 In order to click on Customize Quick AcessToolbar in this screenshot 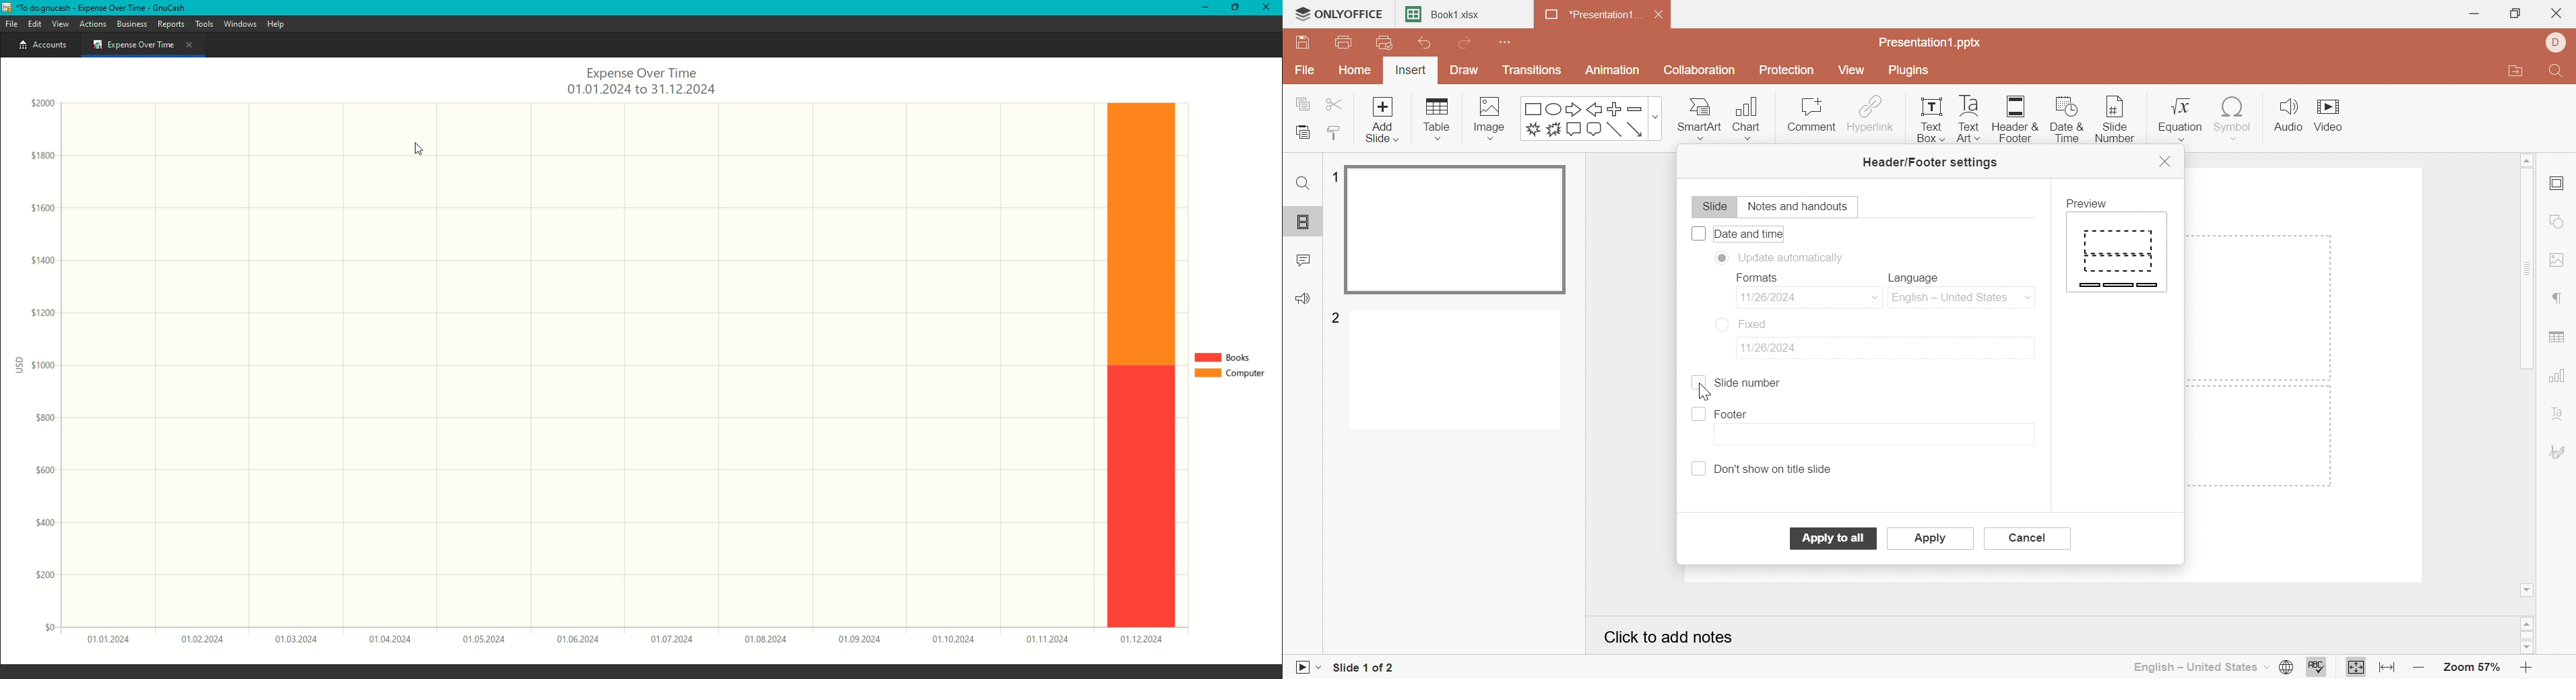, I will do `click(1506, 40)`.